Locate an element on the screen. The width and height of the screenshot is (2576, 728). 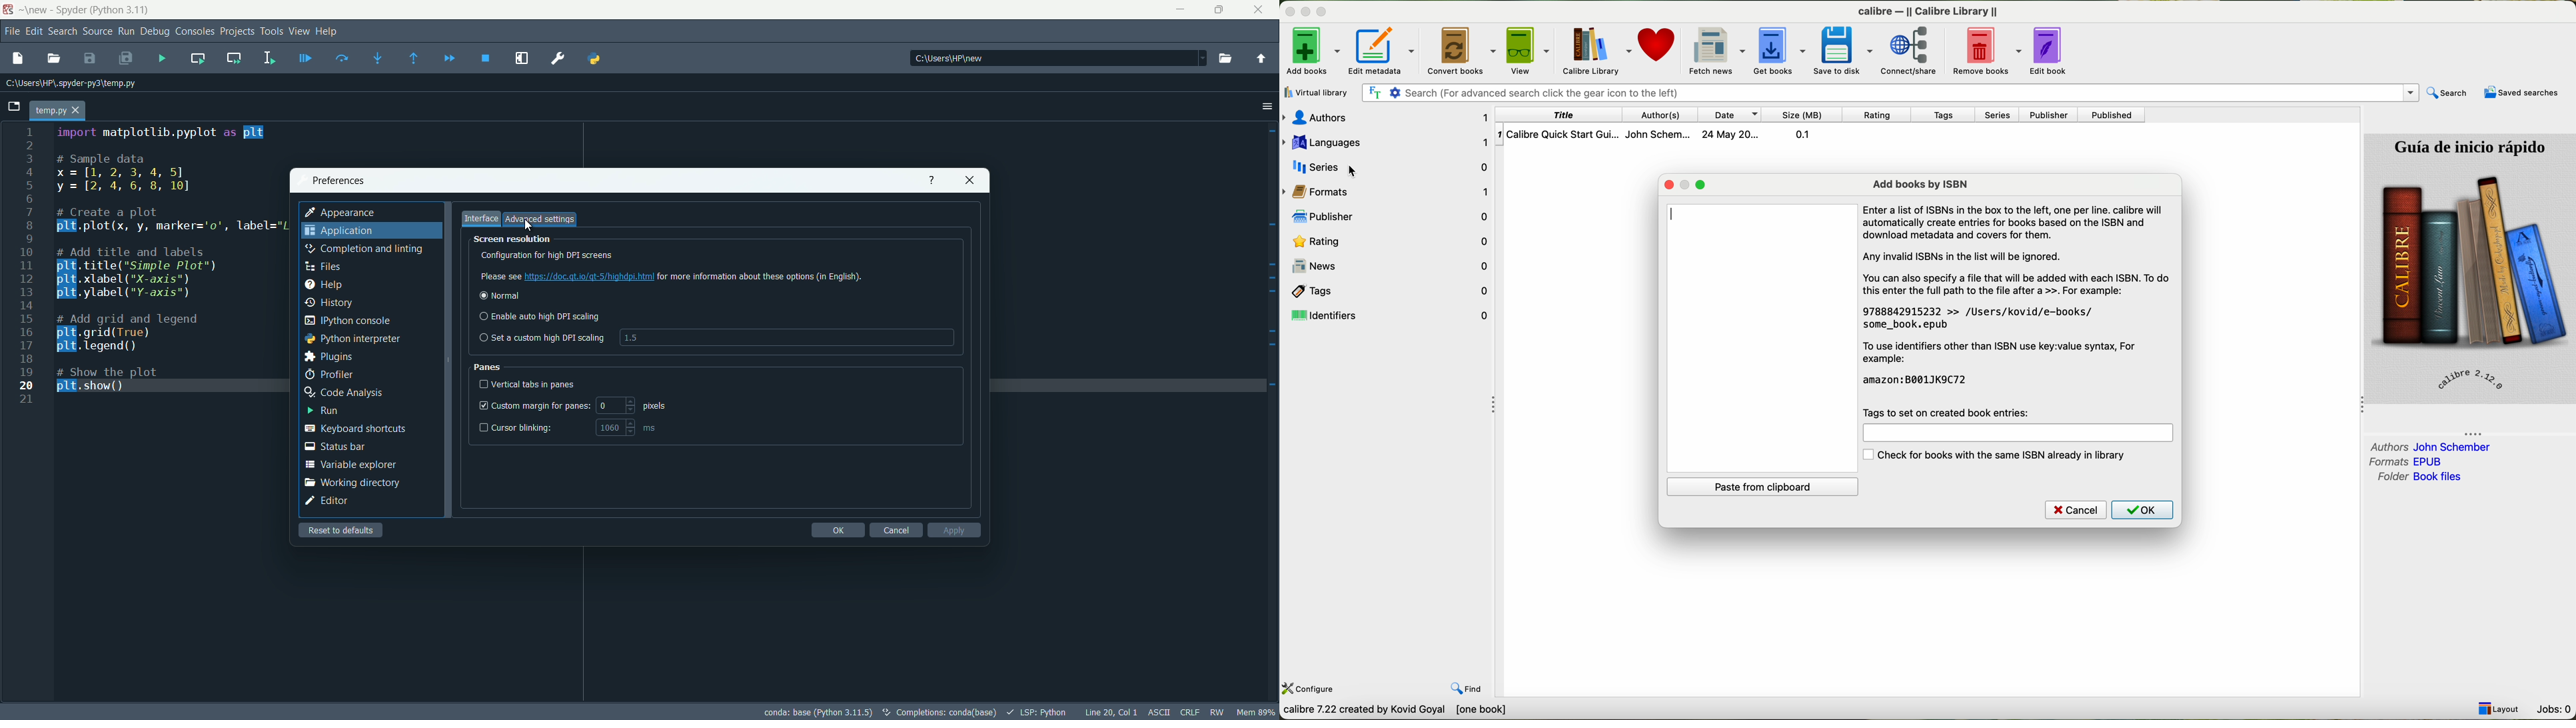
file tab is located at coordinates (57, 111).